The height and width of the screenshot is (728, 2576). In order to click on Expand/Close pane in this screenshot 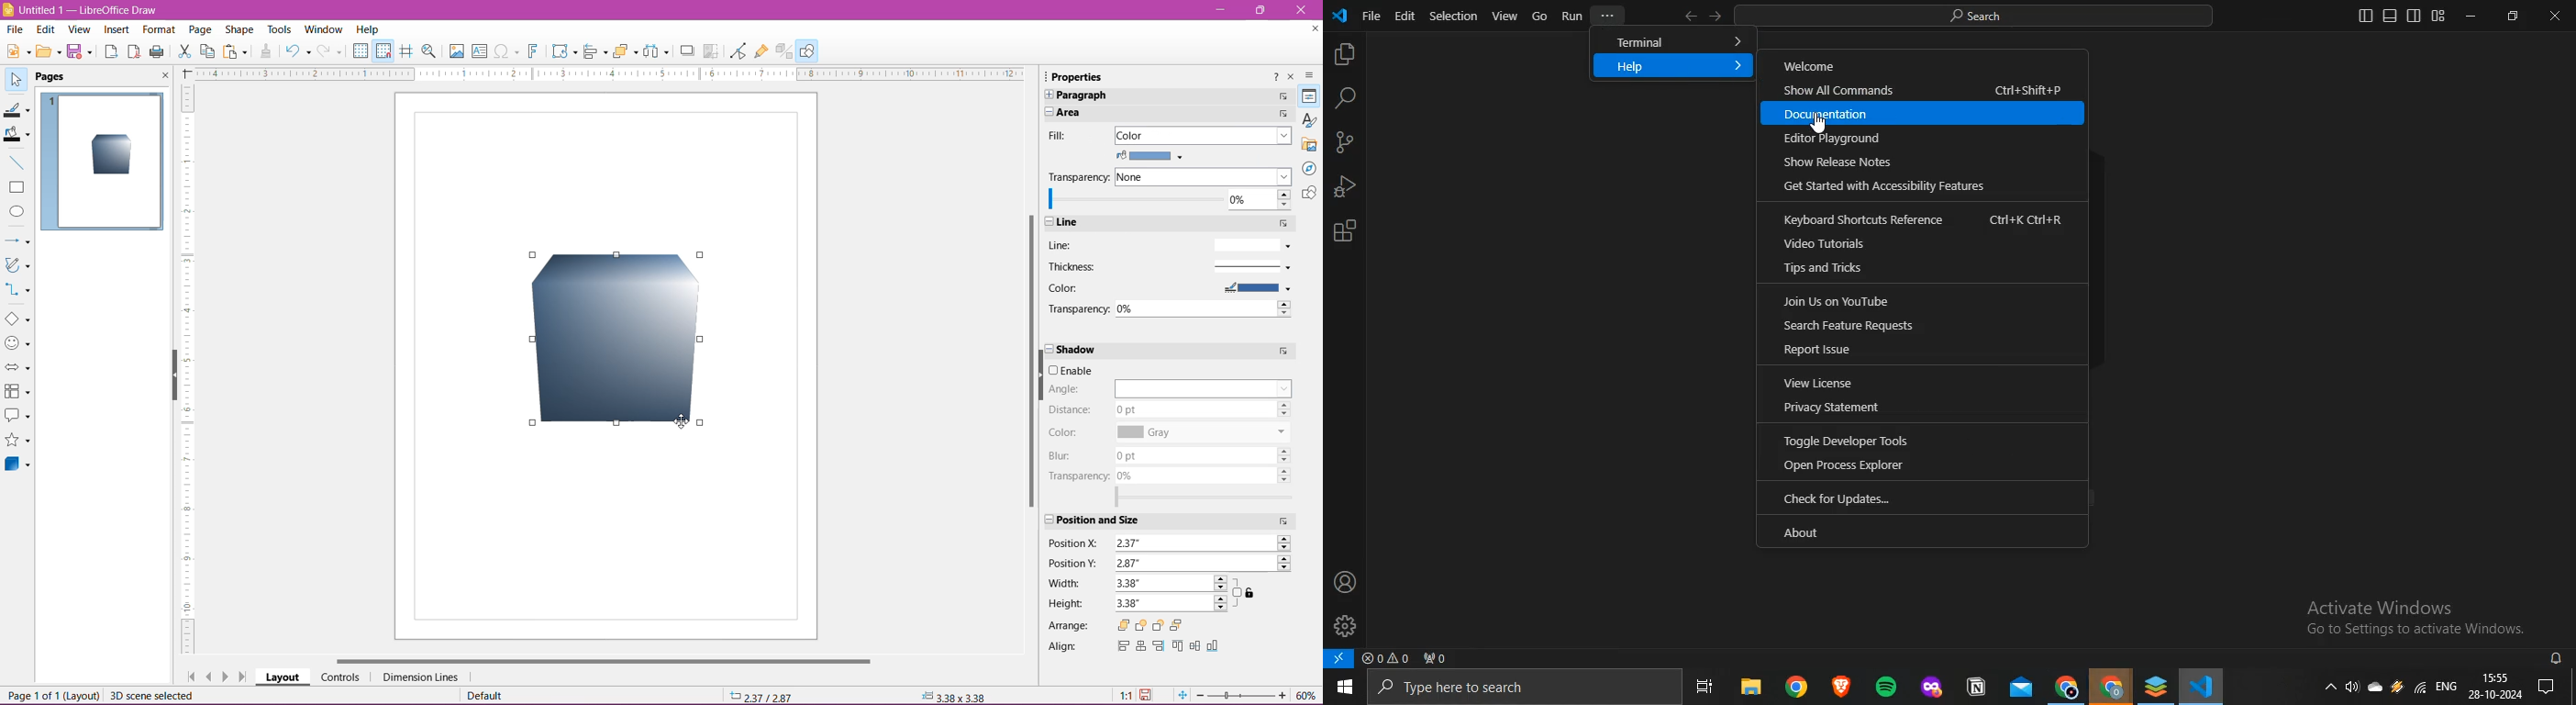, I will do `click(1050, 112)`.